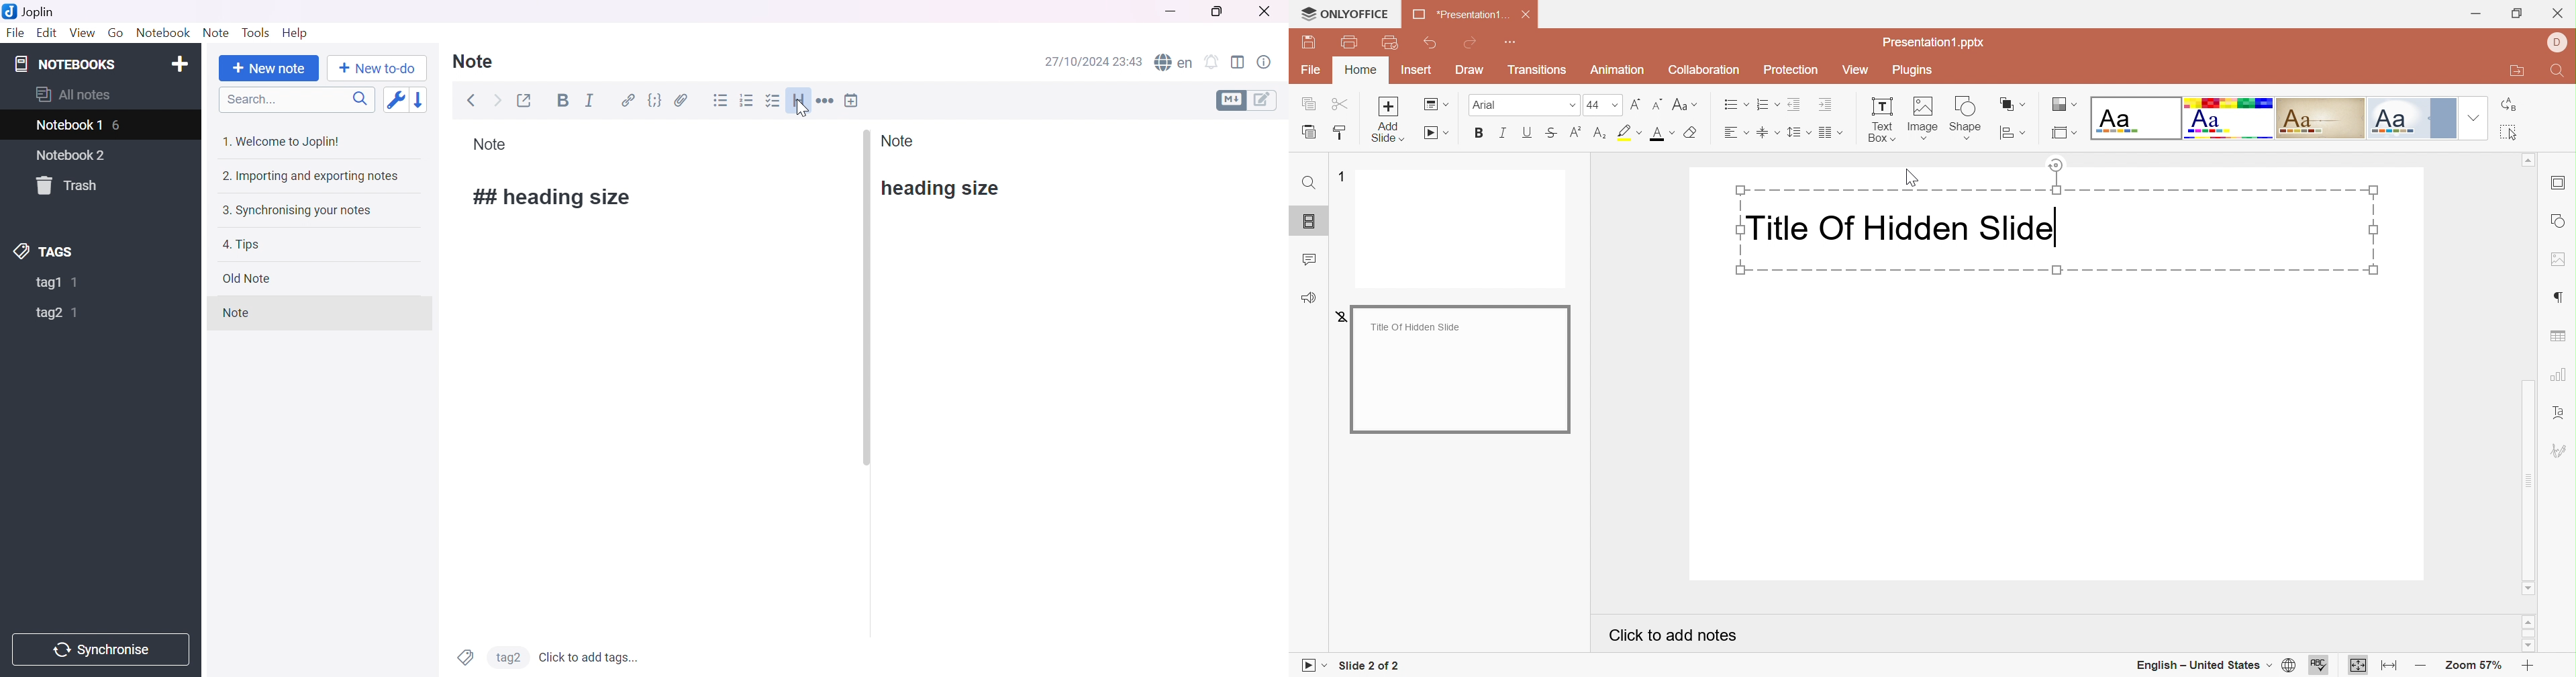 The width and height of the screenshot is (2576, 700). What do you see at coordinates (1538, 70) in the screenshot?
I see `Transitions` at bounding box center [1538, 70].